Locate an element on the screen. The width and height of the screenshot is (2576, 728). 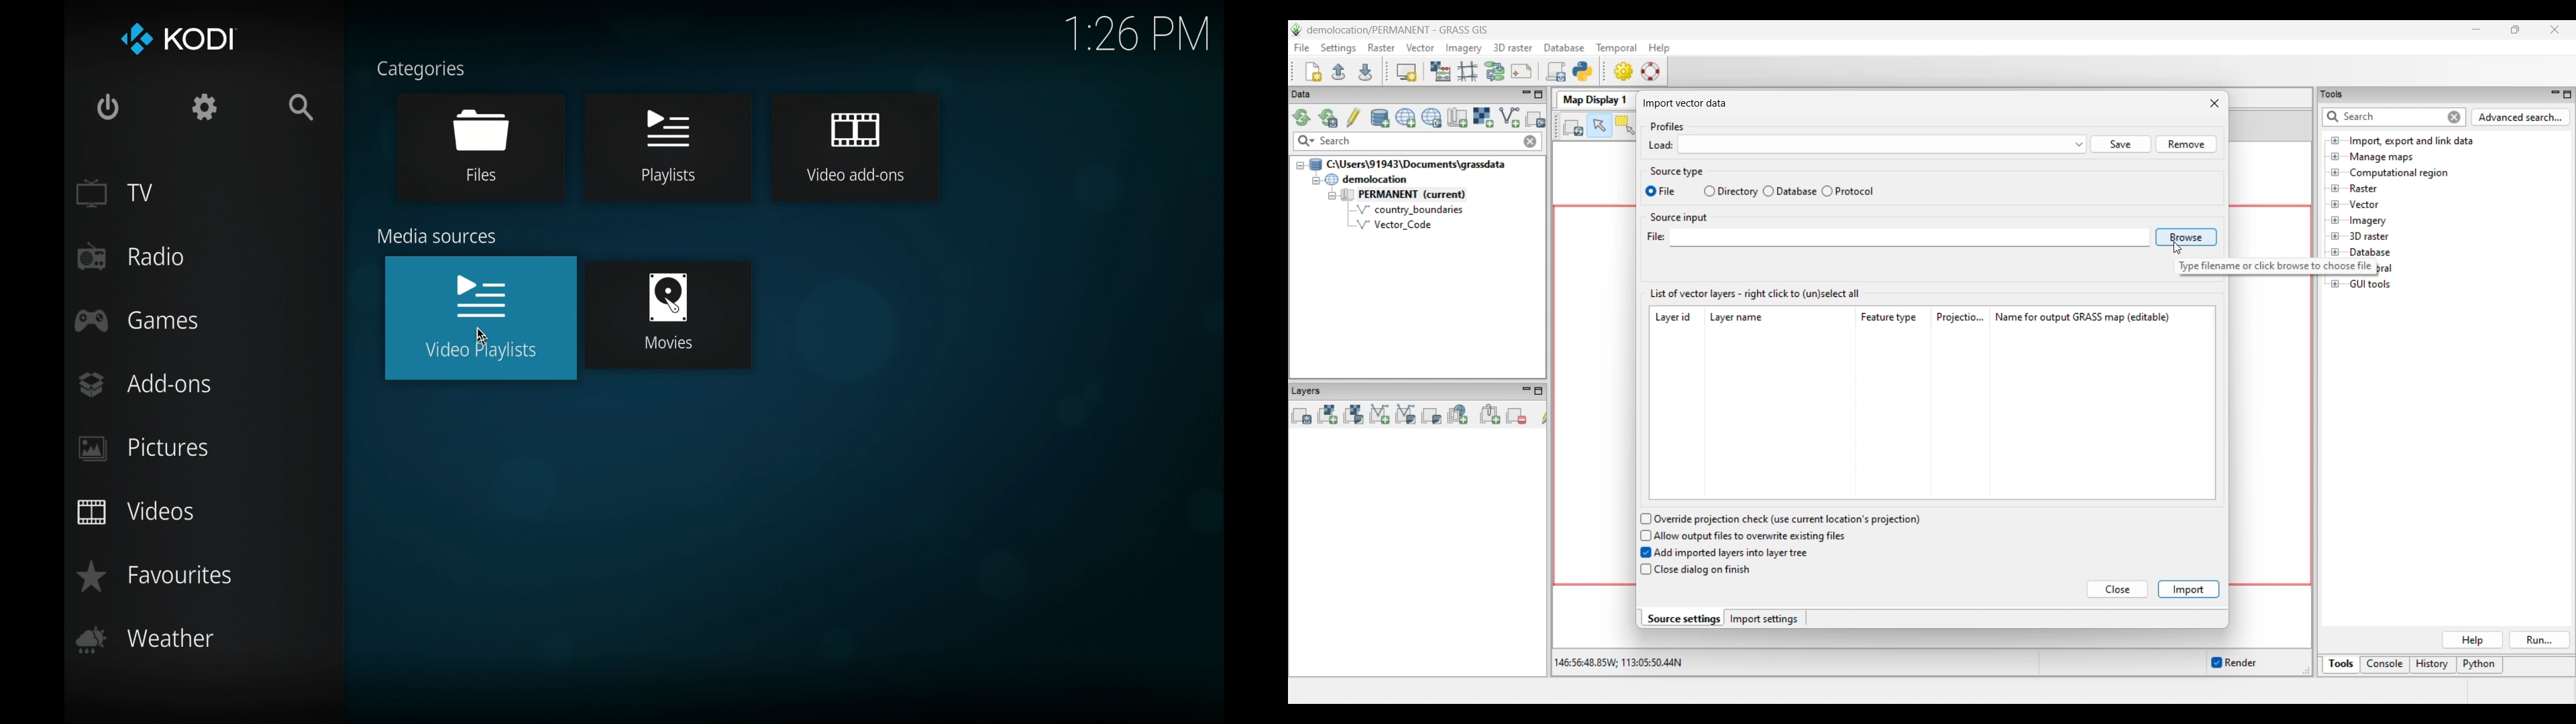
categories is located at coordinates (420, 70).